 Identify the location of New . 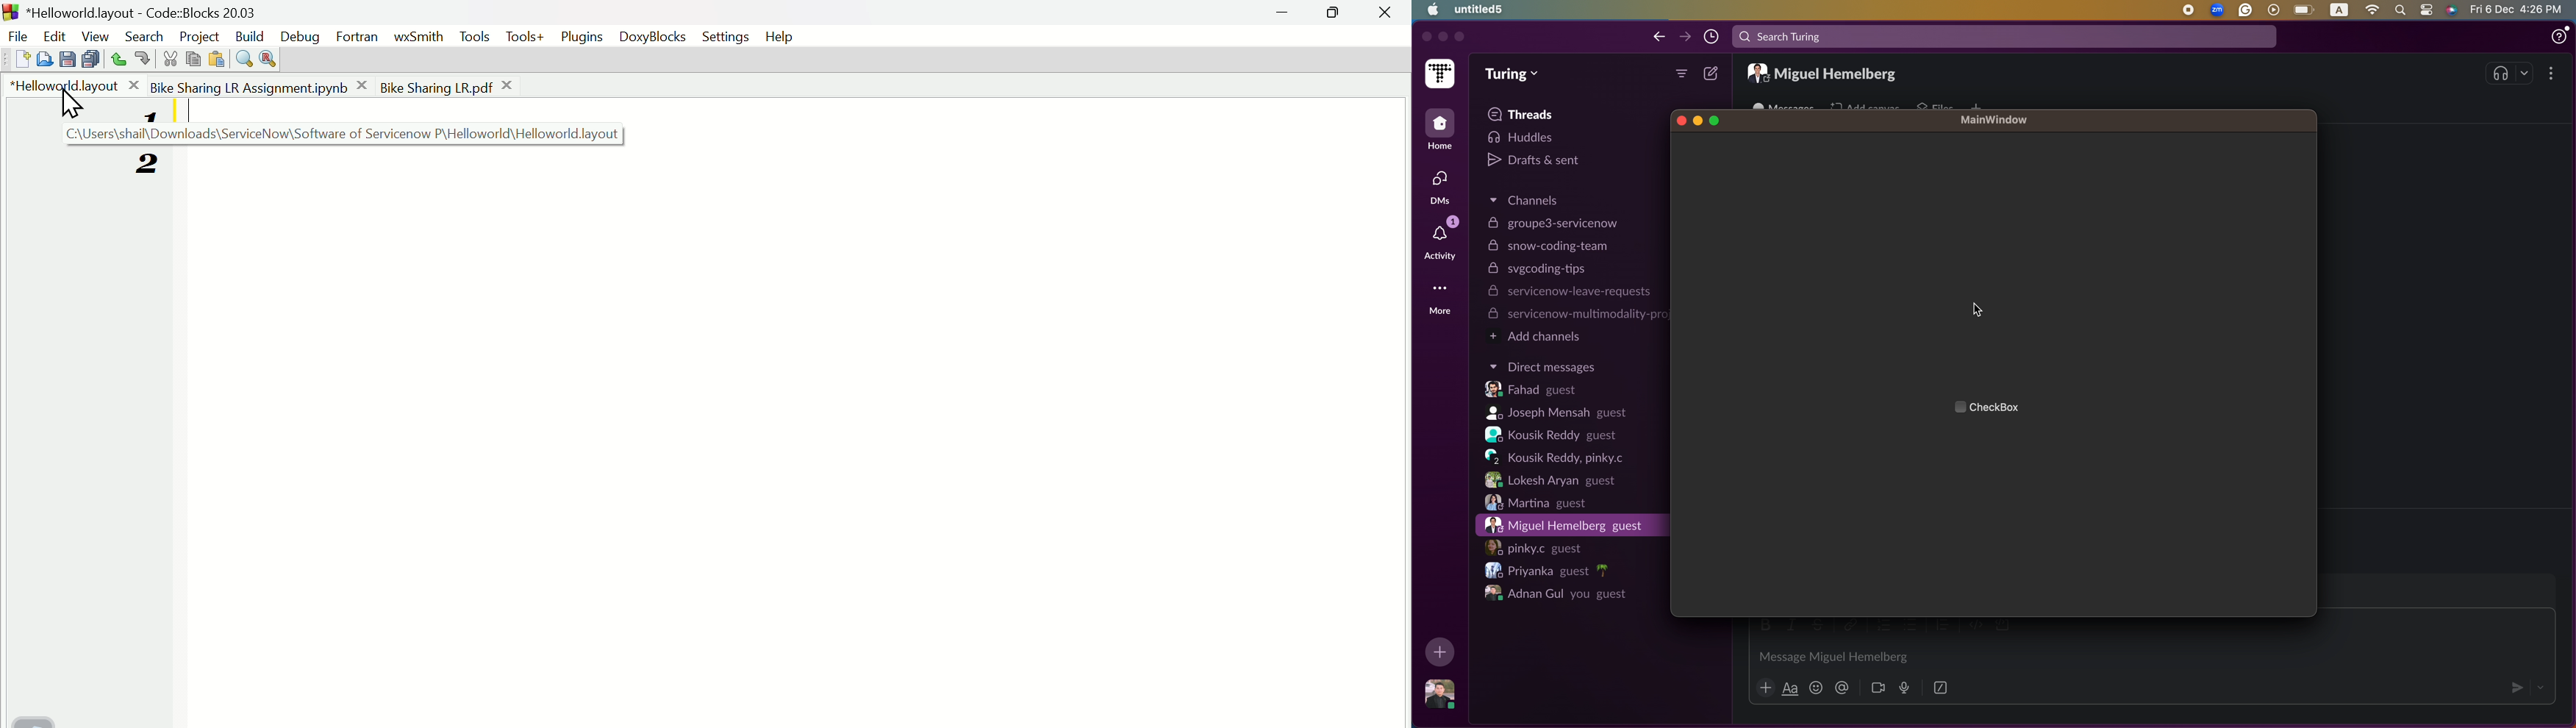
(15, 60).